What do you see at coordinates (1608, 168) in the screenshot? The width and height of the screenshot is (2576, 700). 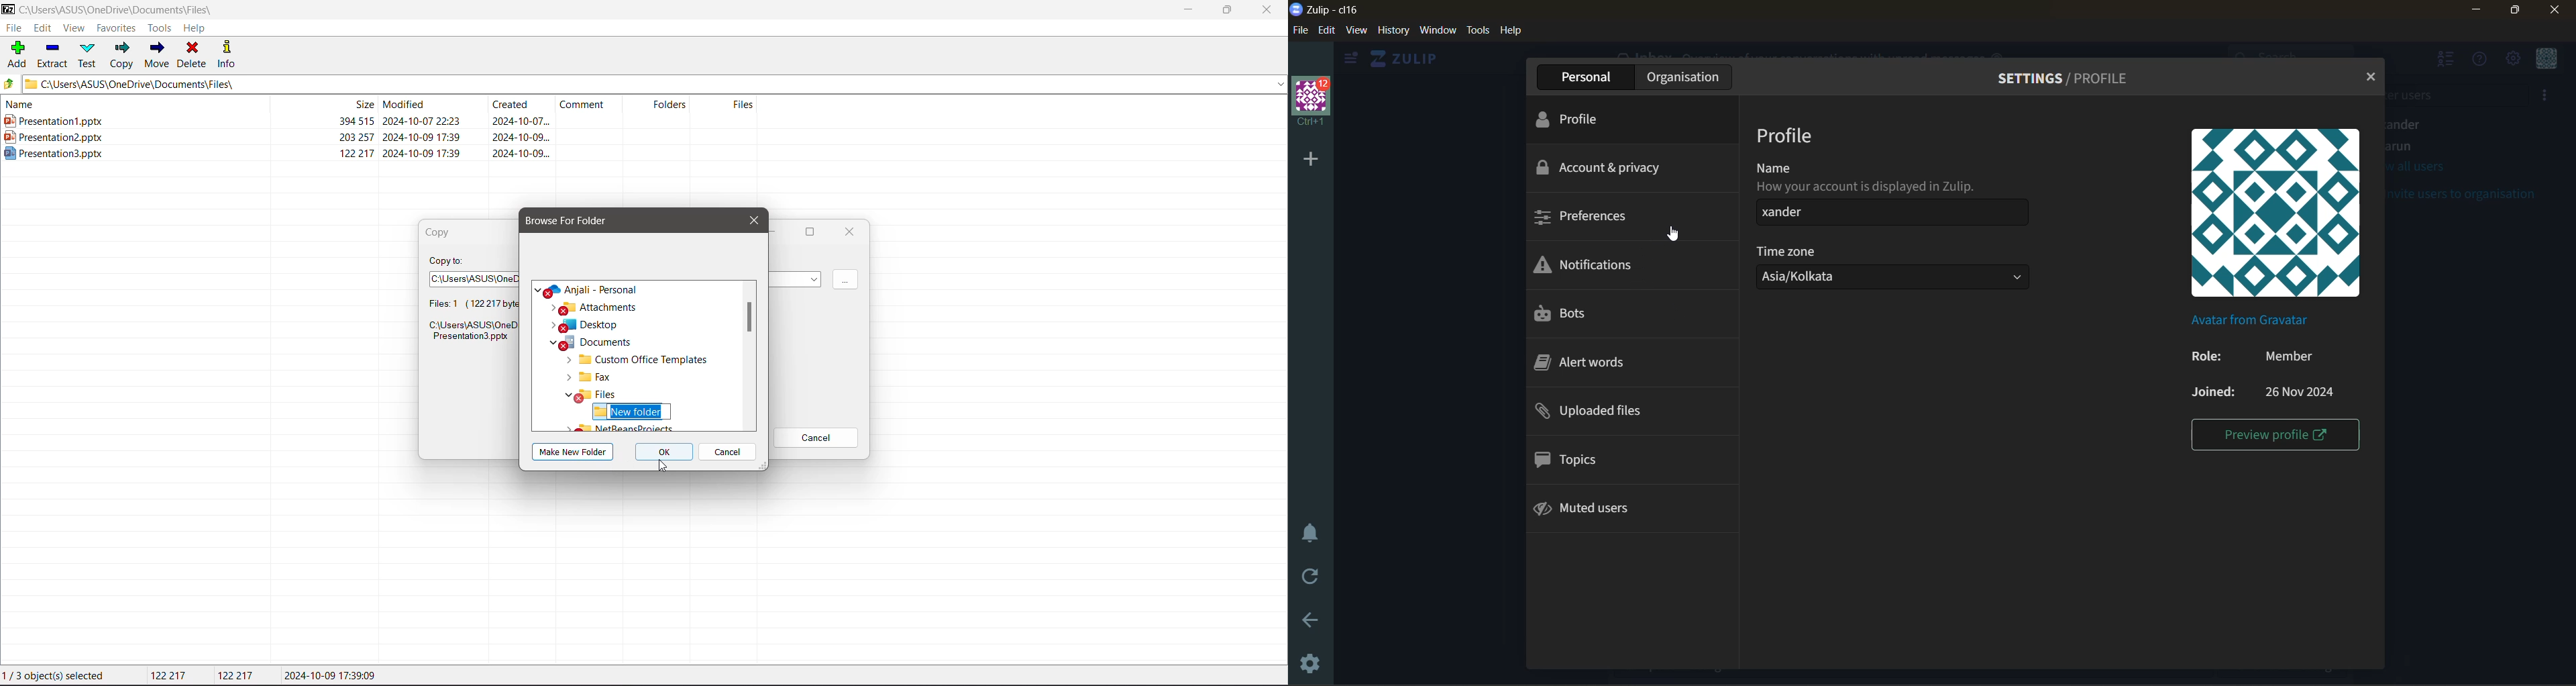 I see `account & privacy` at bounding box center [1608, 168].